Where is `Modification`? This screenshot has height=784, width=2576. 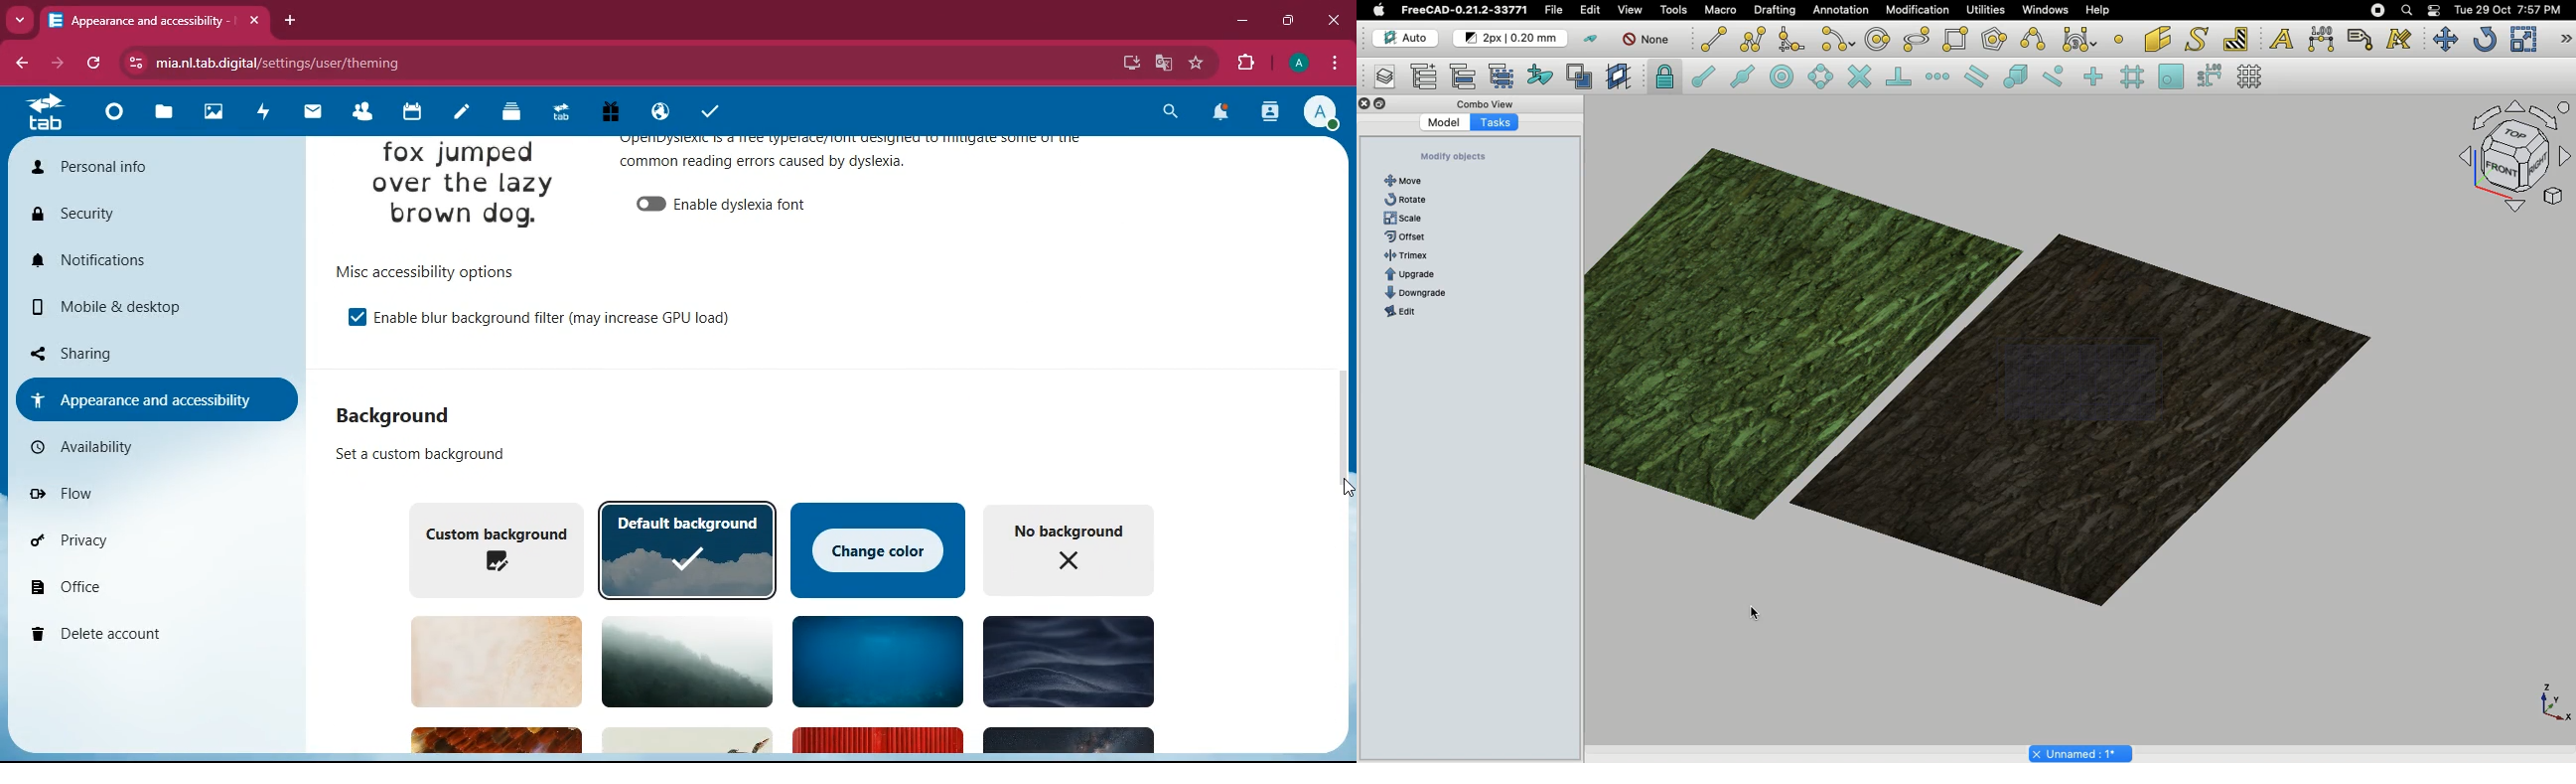 Modification is located at coordinates (1922, 12).